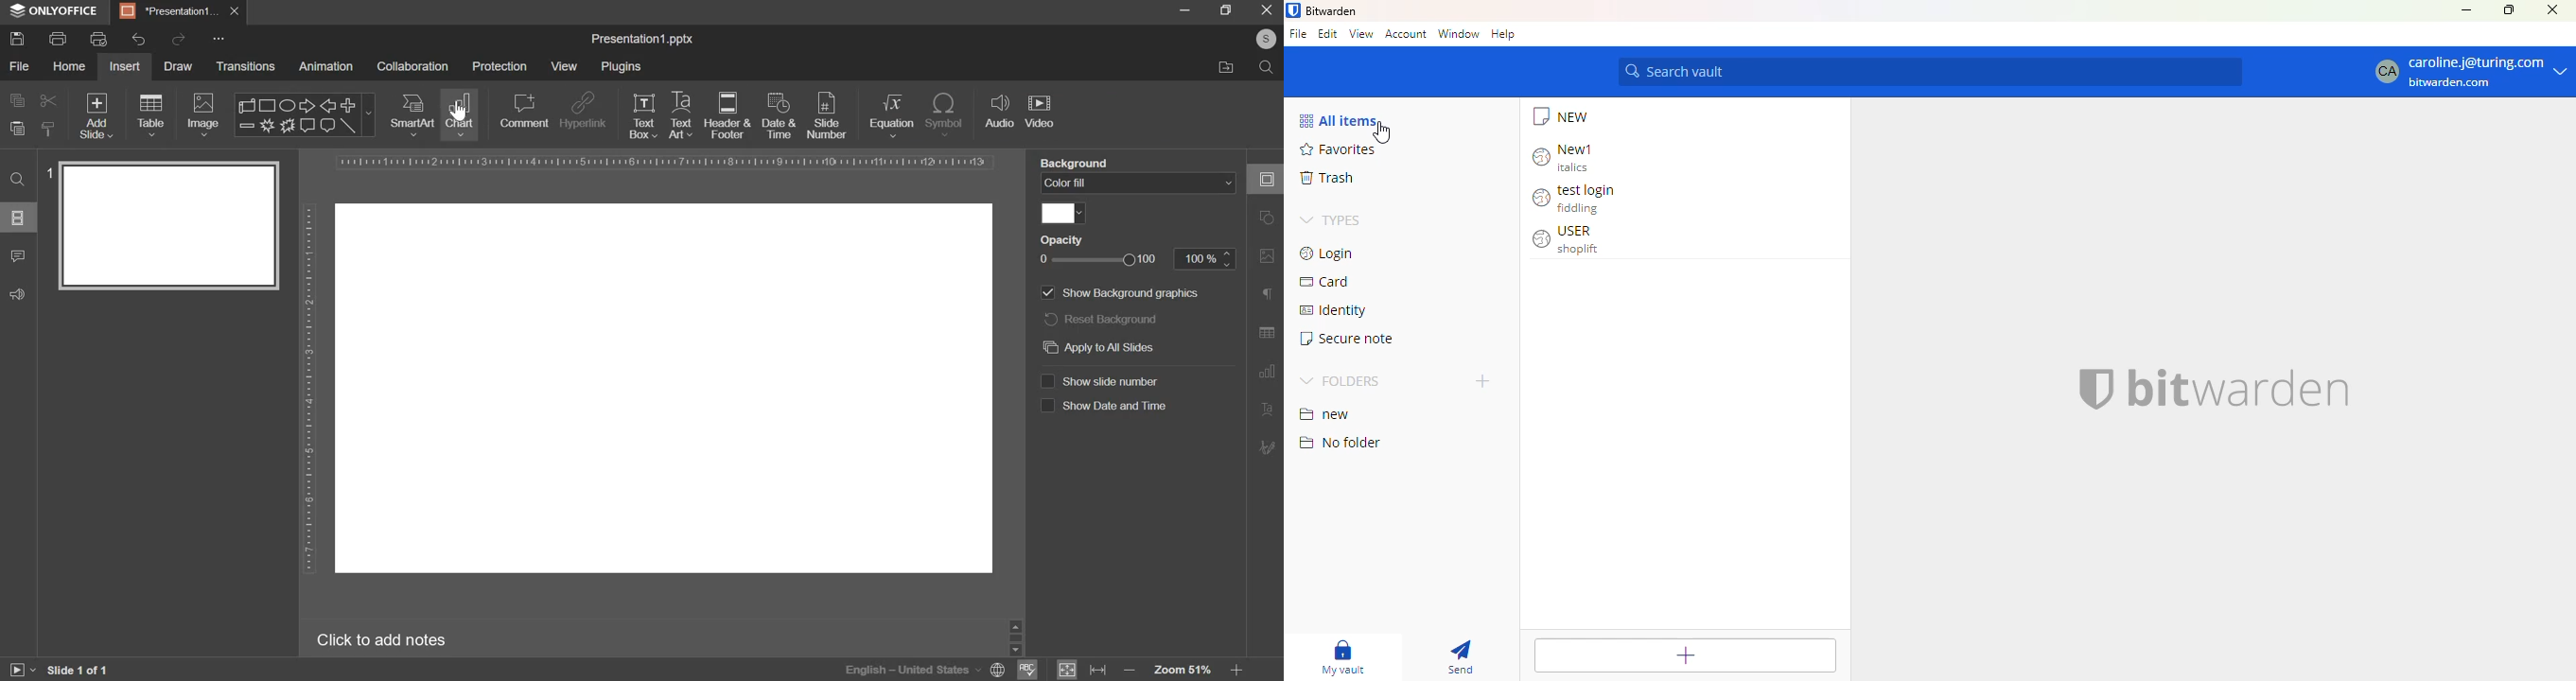 The image size is (2576, 700). Describe the element at coordinates (23, 670) in the screenshot. I see `start slide show` at that location.